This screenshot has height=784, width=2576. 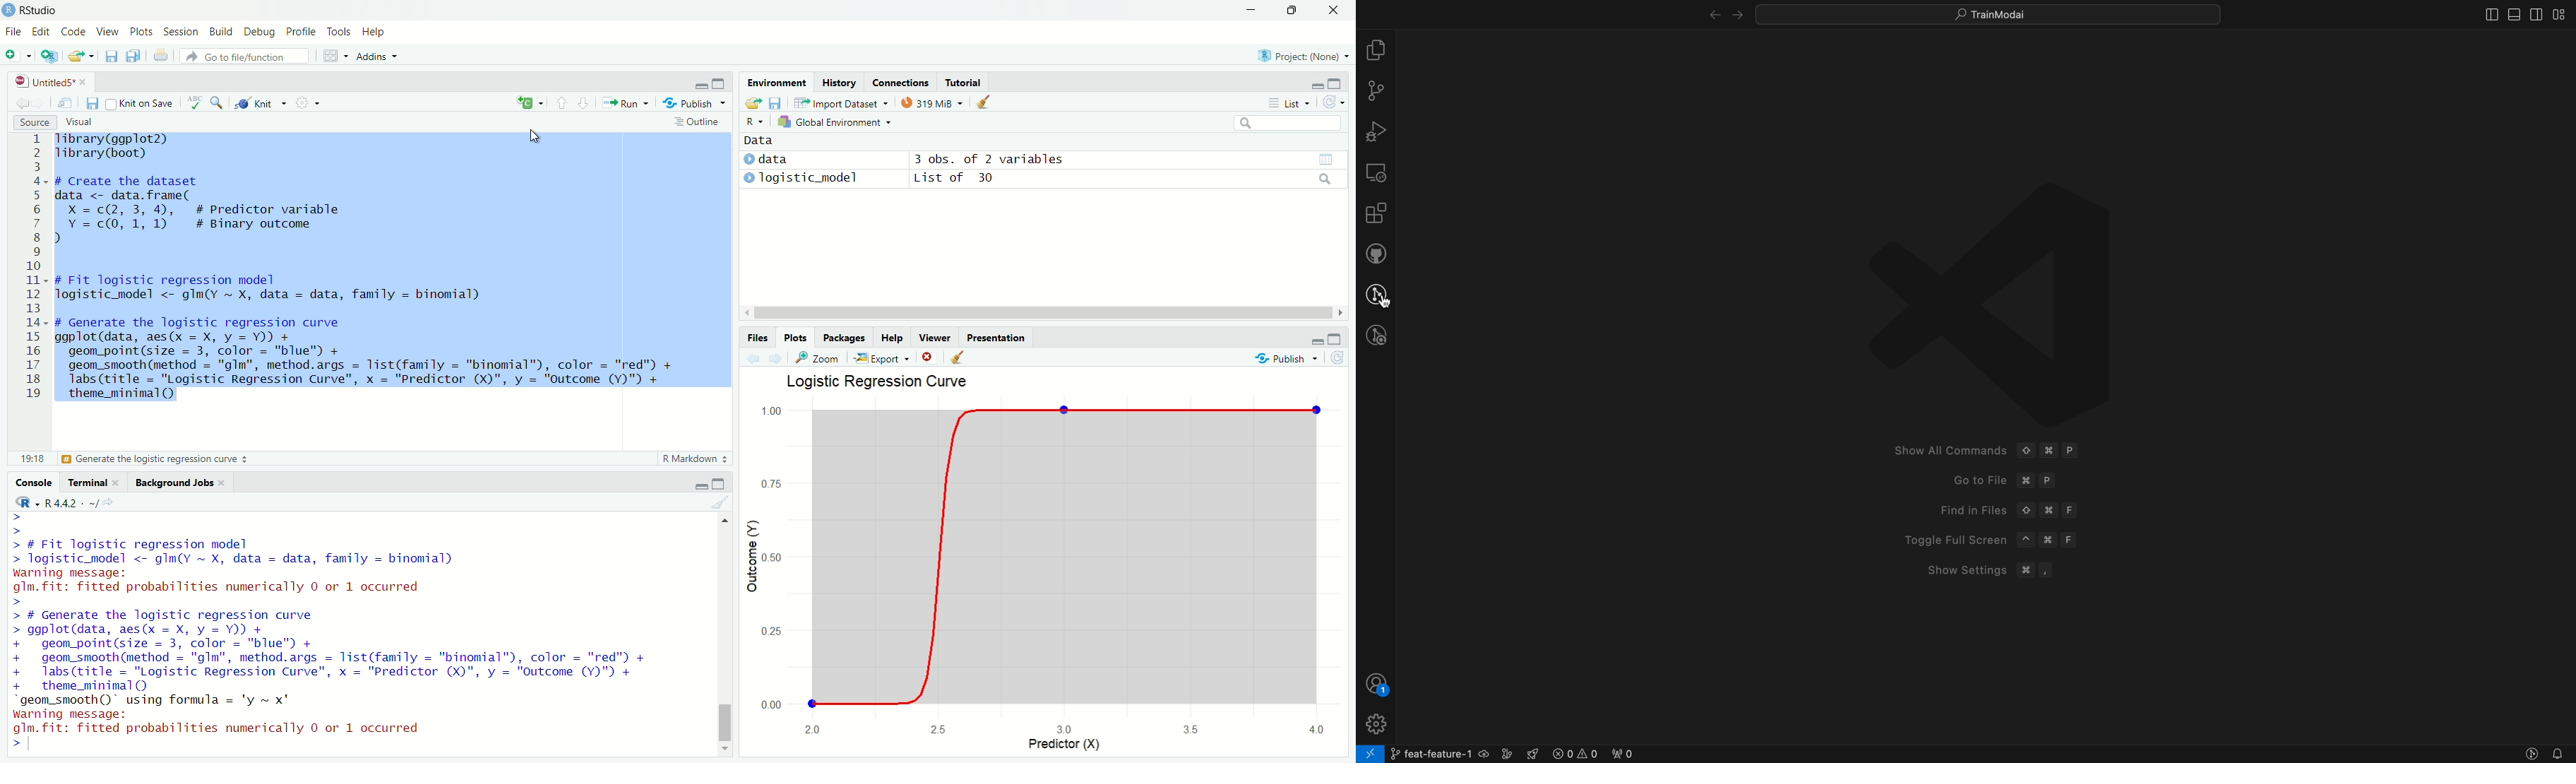 What do you see at coordinates (877, 382) in the screenshot?
I see `Logistic Regression Curve` at bounding box center [877, 382].